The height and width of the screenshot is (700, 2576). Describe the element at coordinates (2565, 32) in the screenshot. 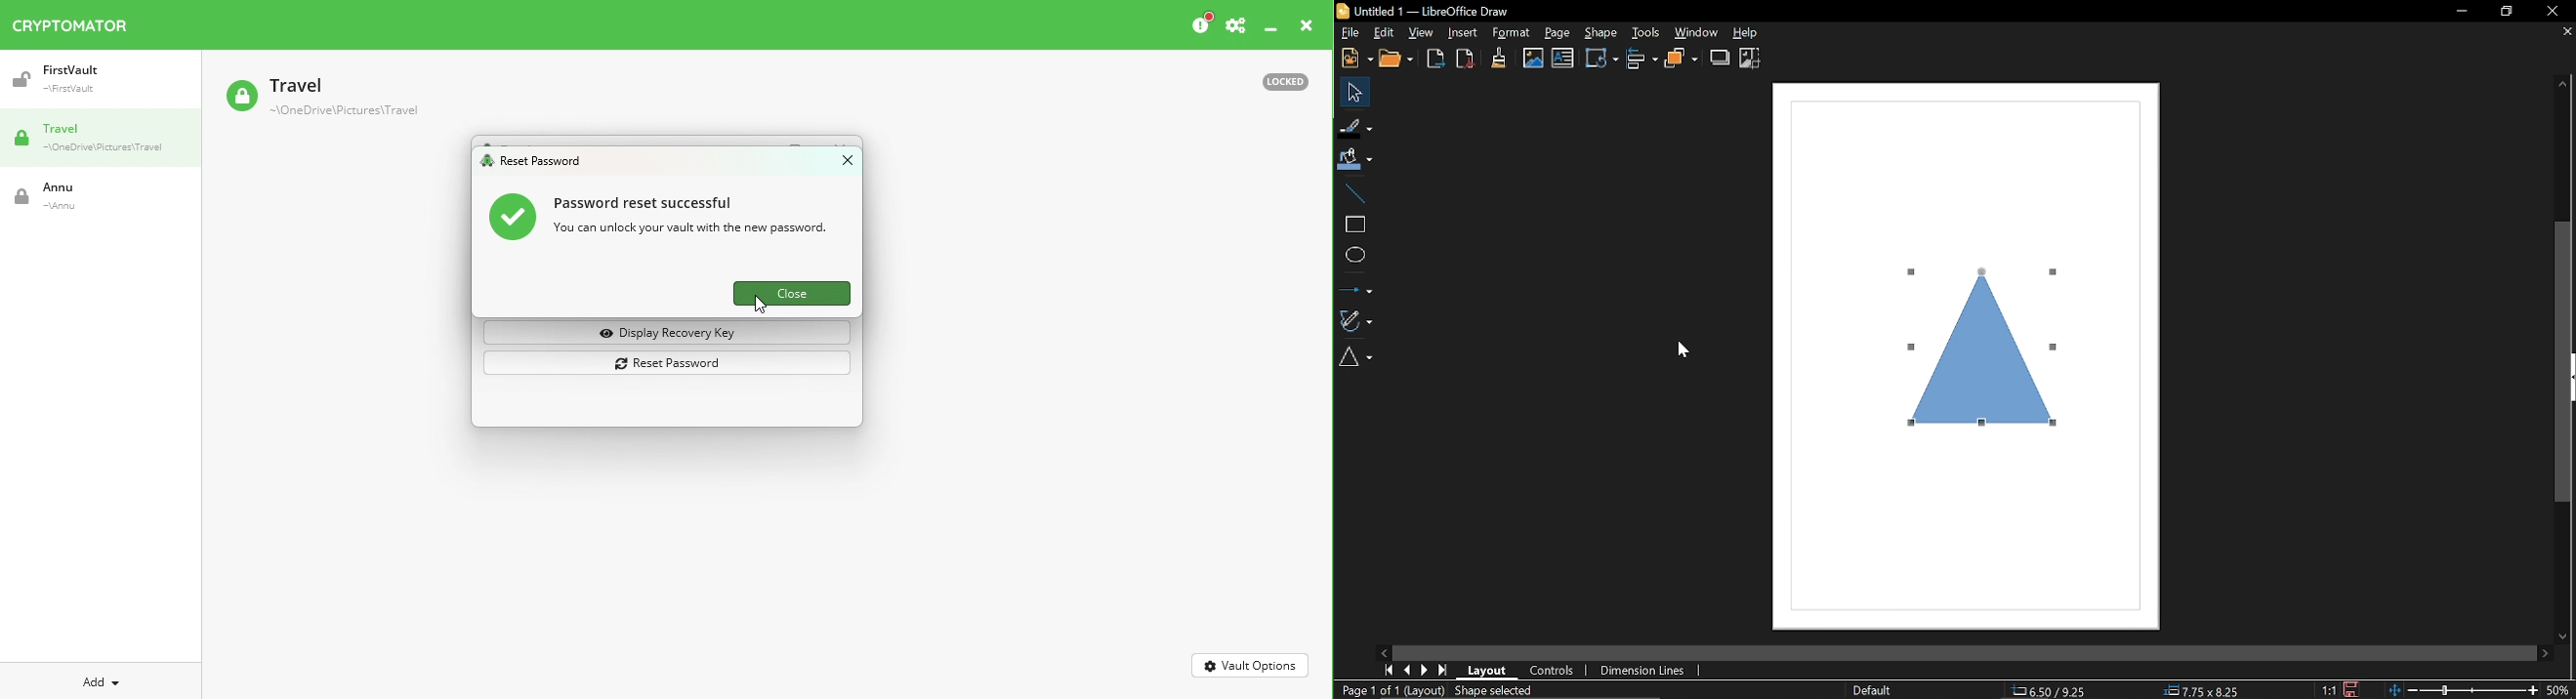

I see `Close page` at that location.